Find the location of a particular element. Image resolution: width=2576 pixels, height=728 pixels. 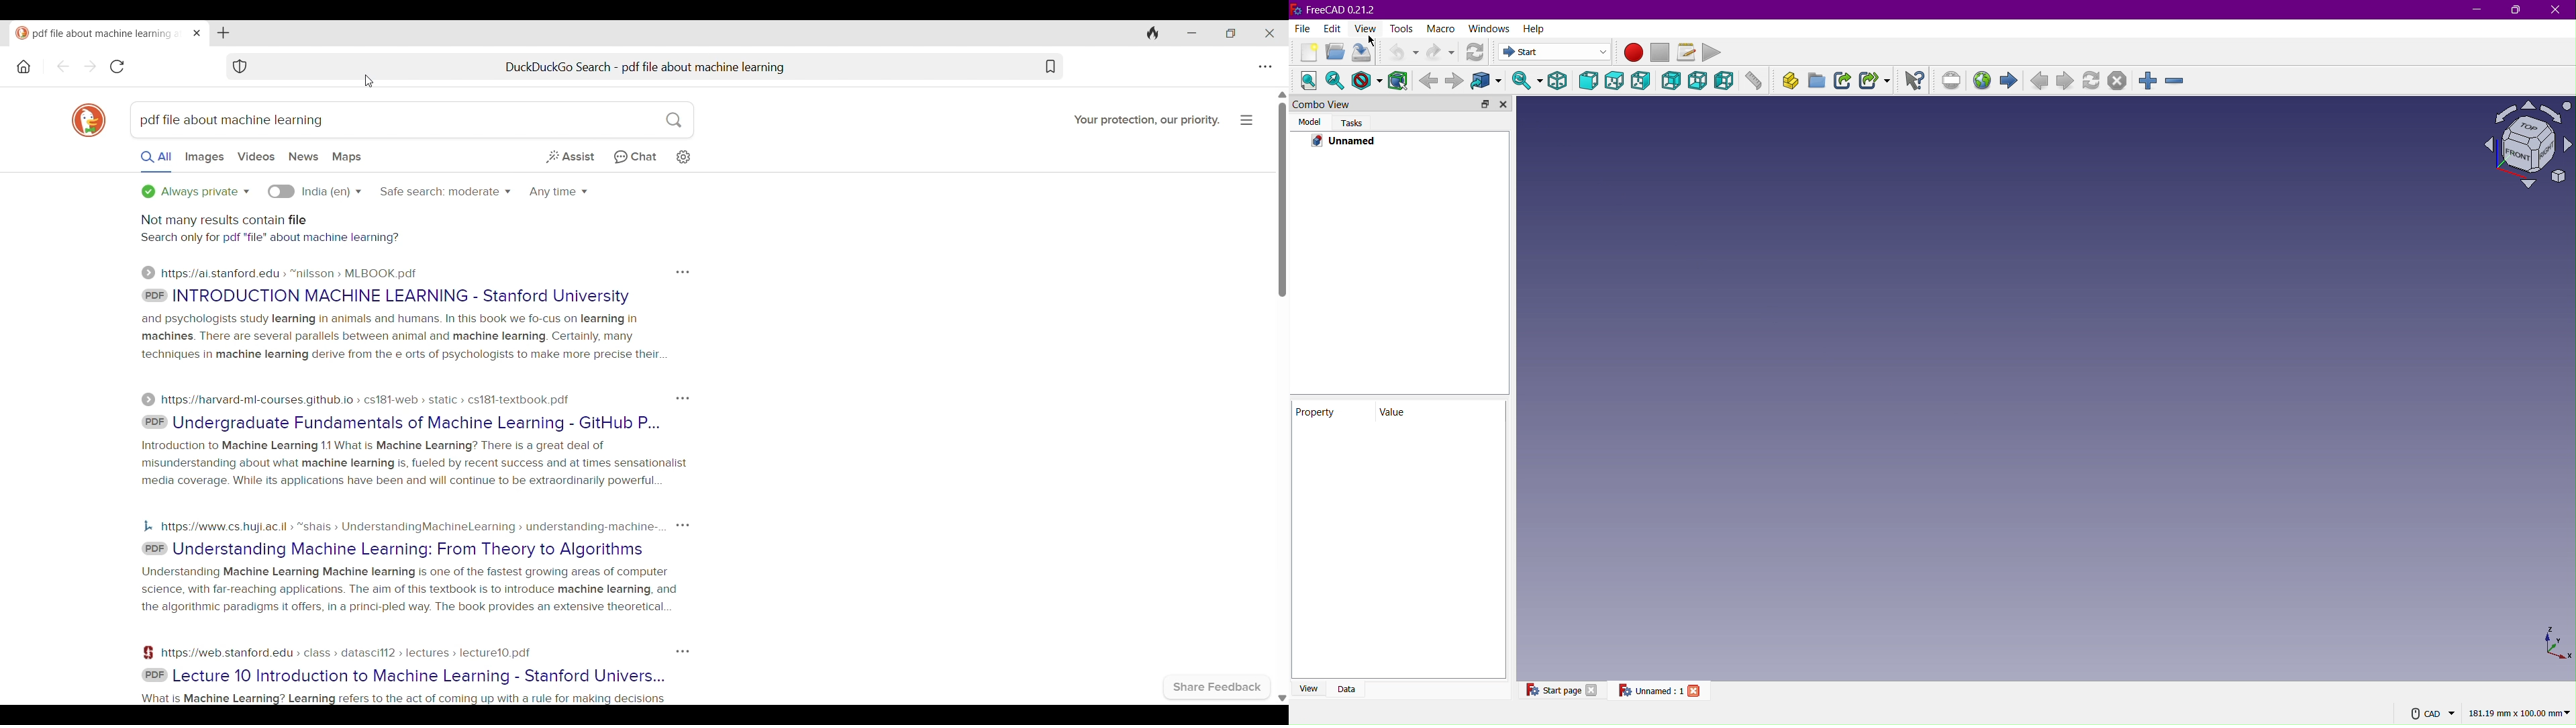

Open website is located at coordinates (1981, 82).